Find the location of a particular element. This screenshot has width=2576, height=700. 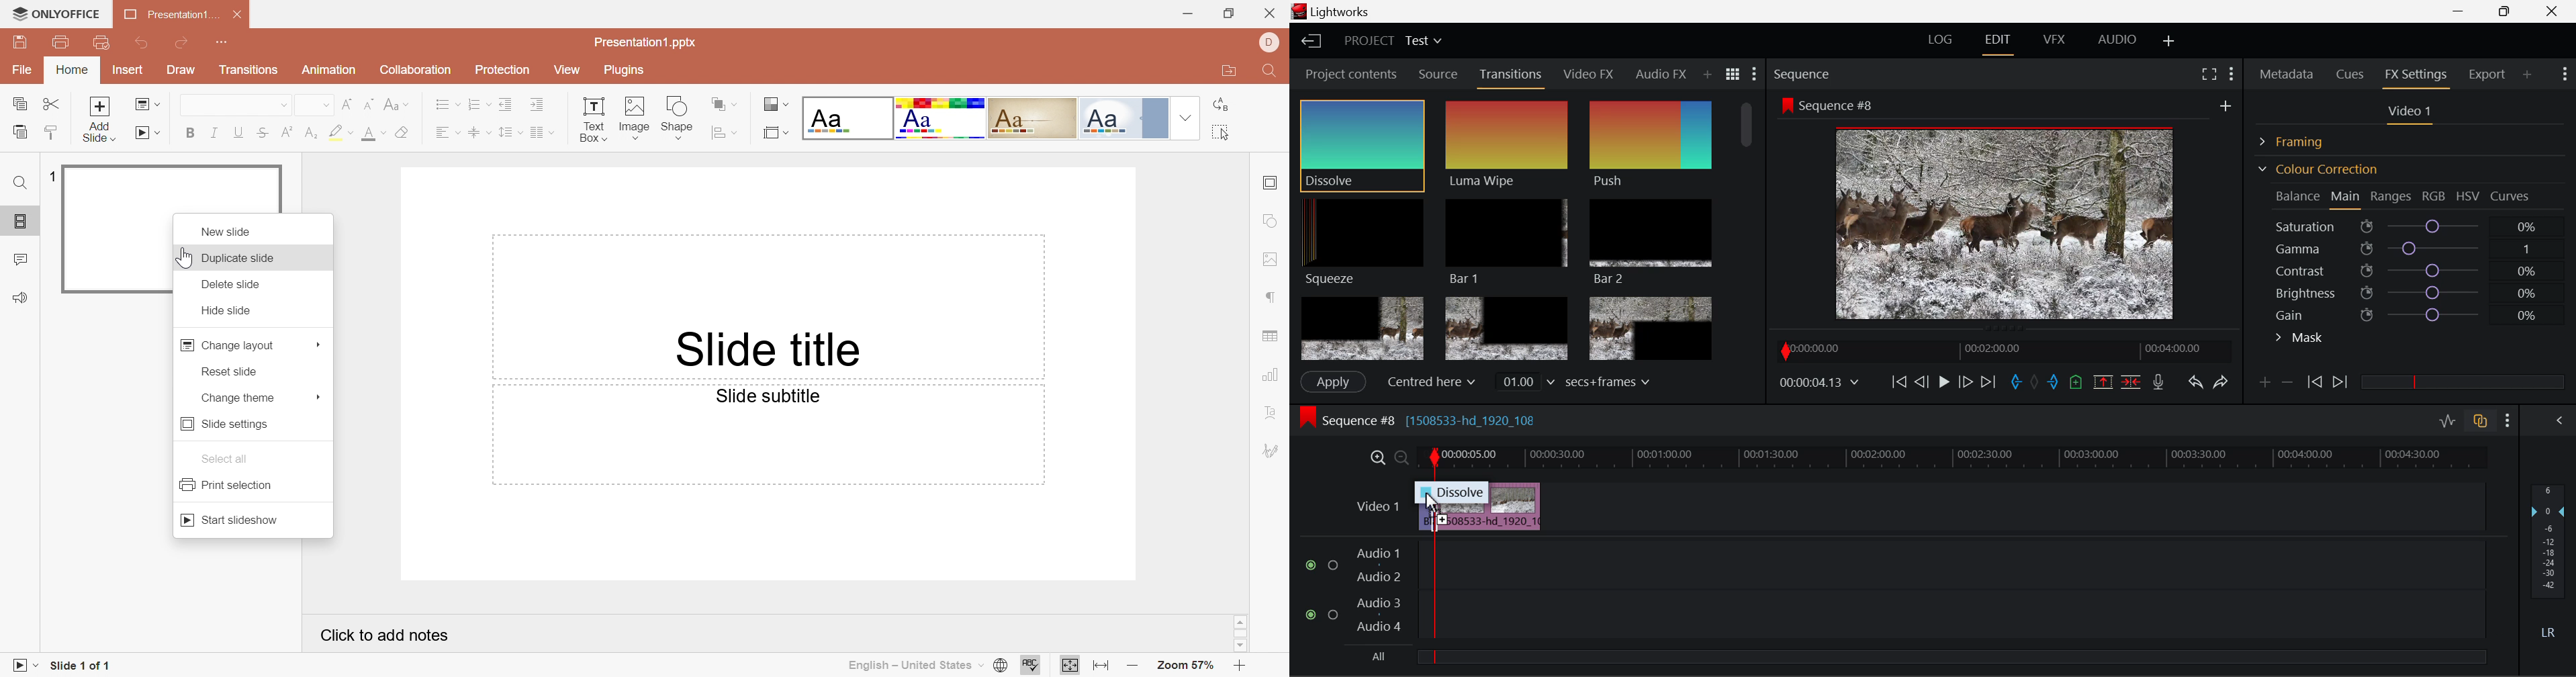

Bold is located at coordinates (190, 133).